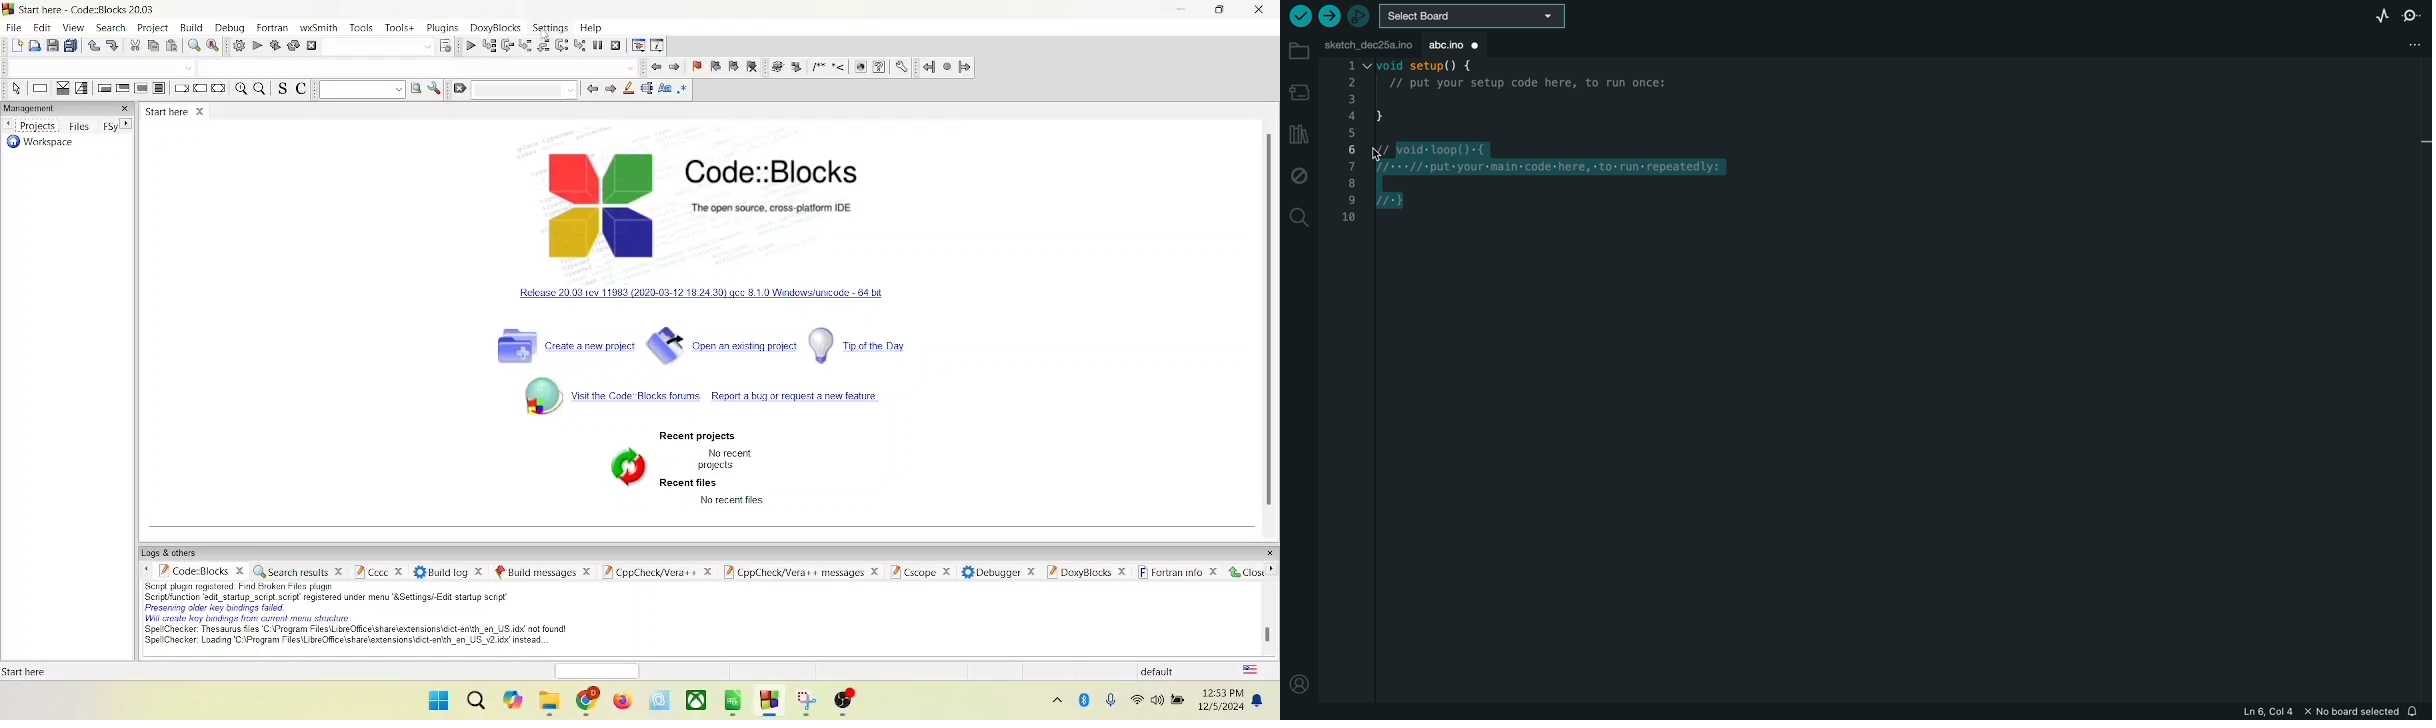  Describe the element at coordinates (999, 572) in the screenshot. I see `debugger` at that location.